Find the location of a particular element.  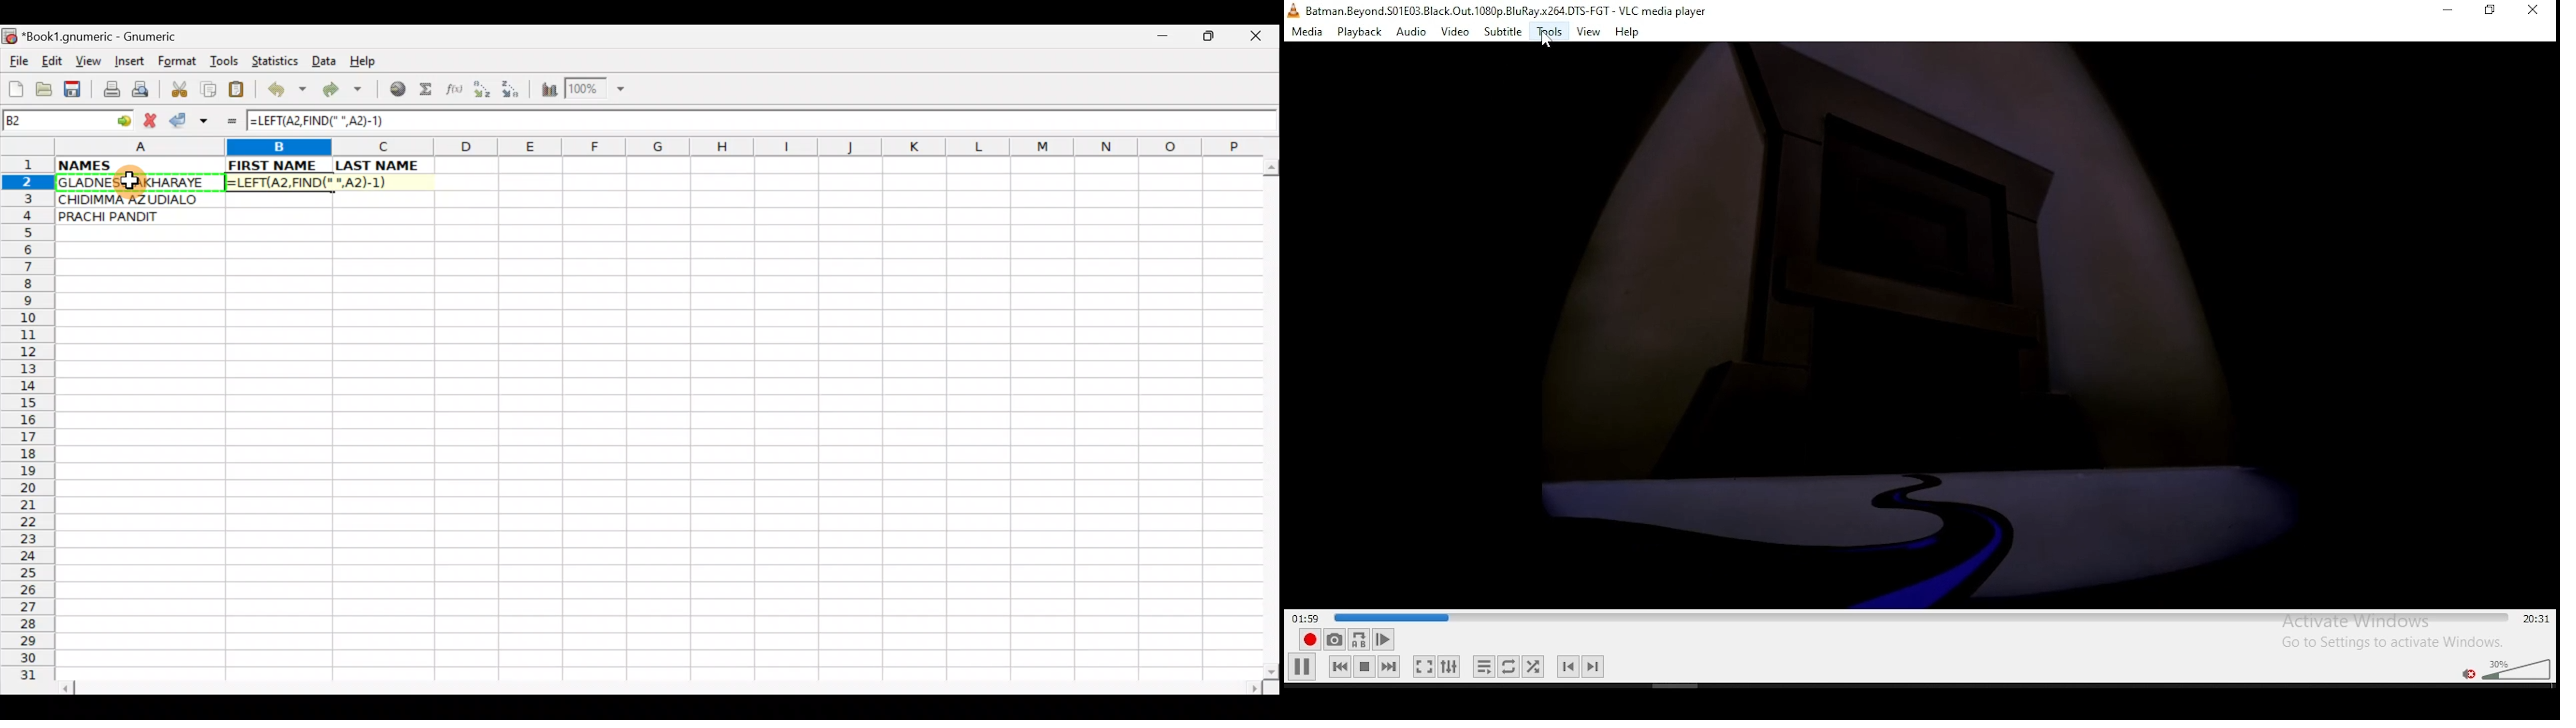

Open a file is located at coordinates (47, 87).